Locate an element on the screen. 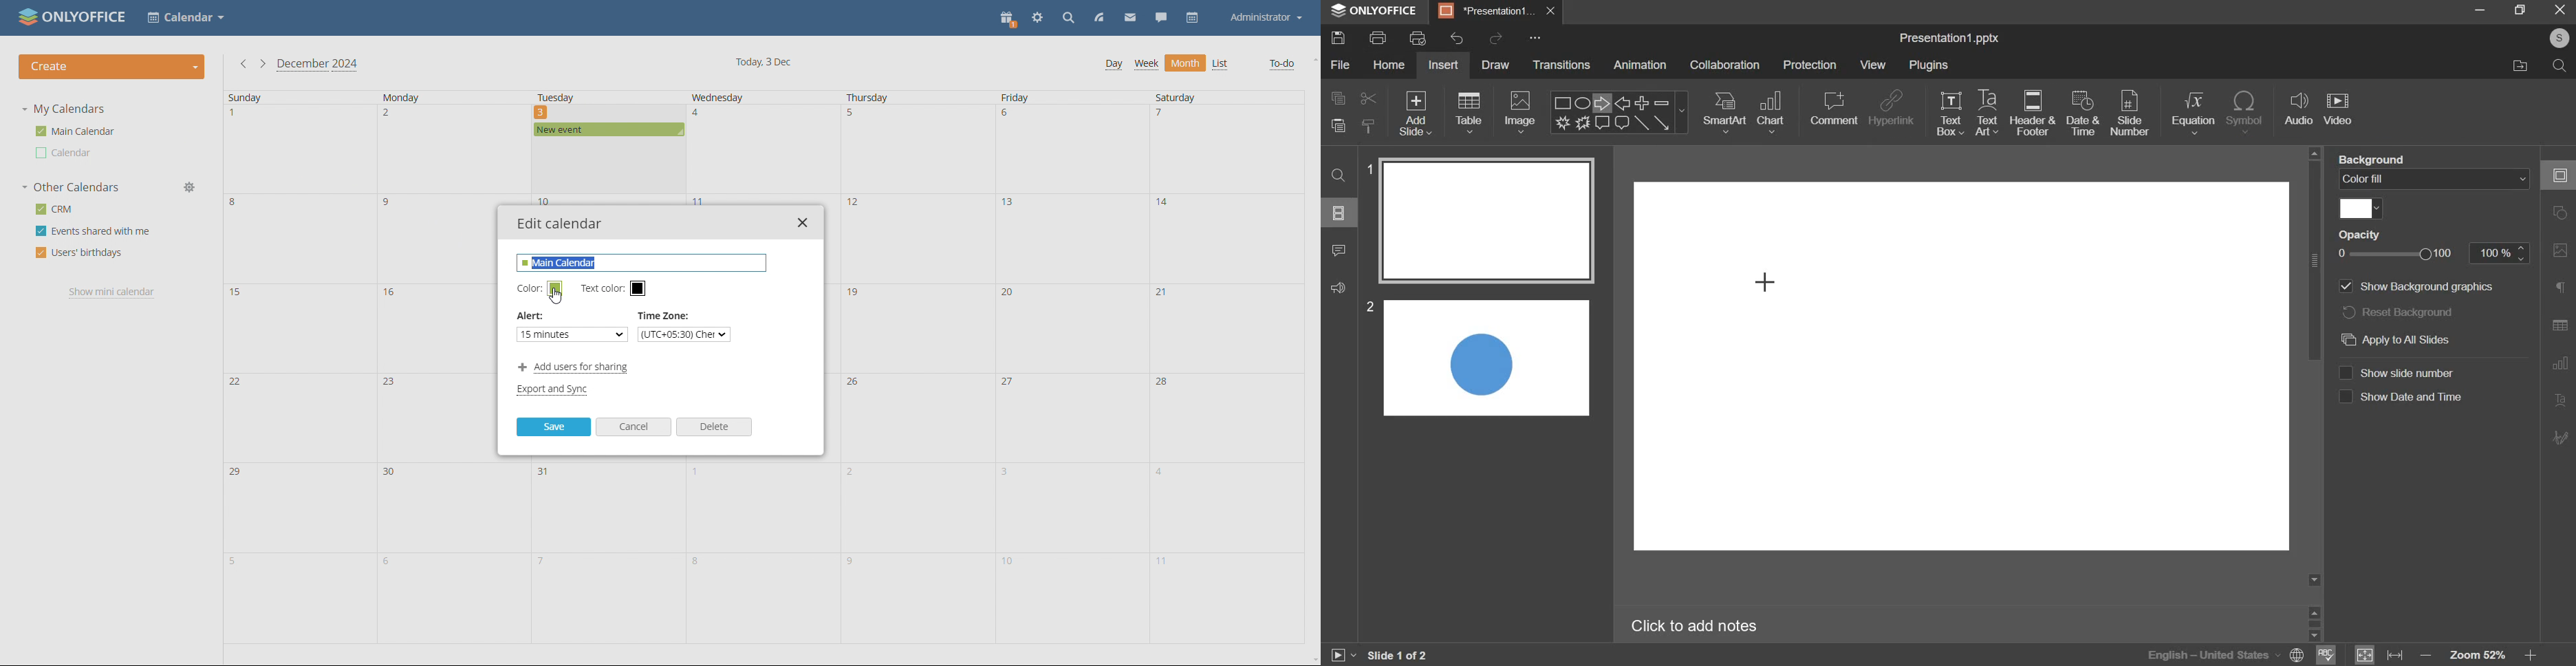  file location is located at coordinates (2521, 67).